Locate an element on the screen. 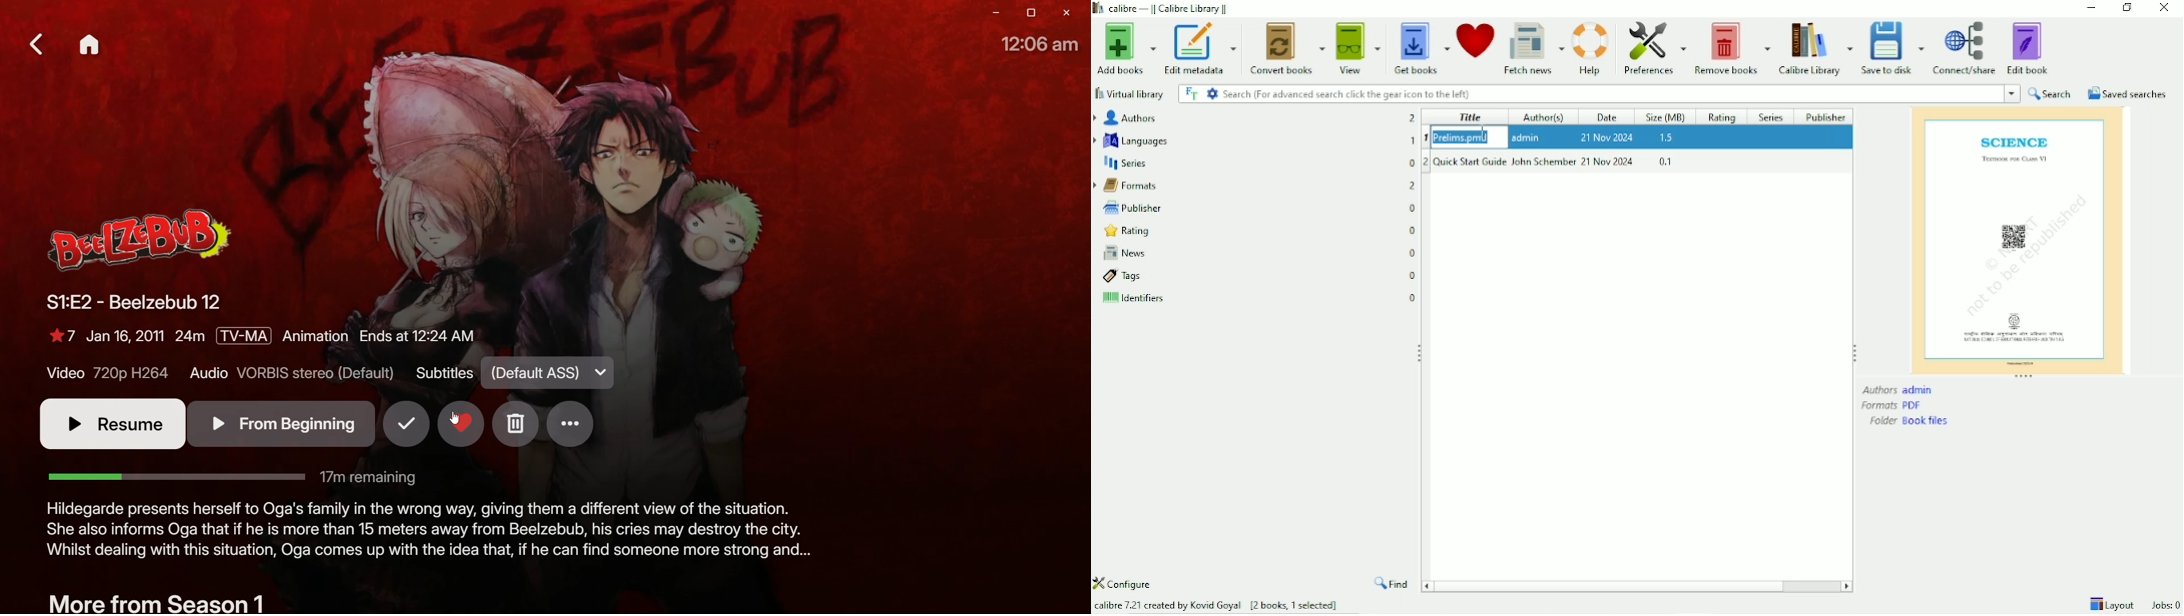 This screenshot has height=616, width=2184. Rating is located at coordinates (1124, 231).